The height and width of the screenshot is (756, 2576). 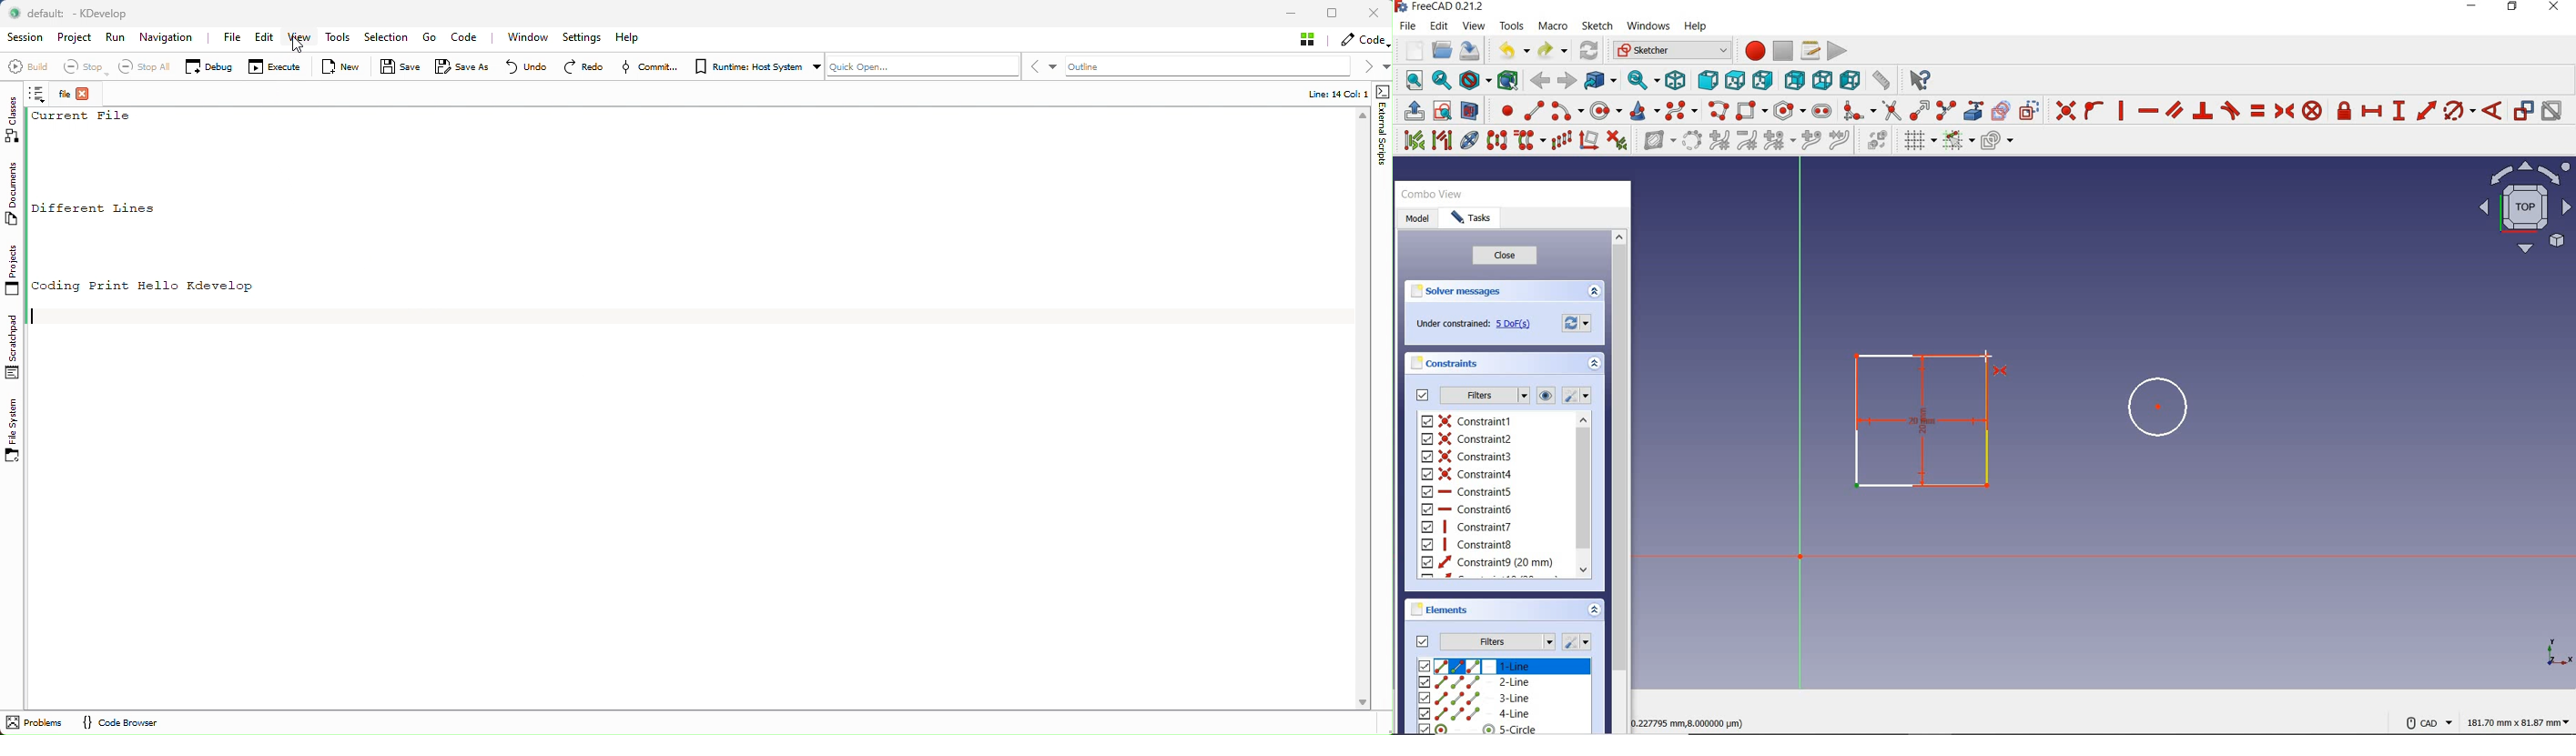 I want to click on File, so click(x=232, y=36).